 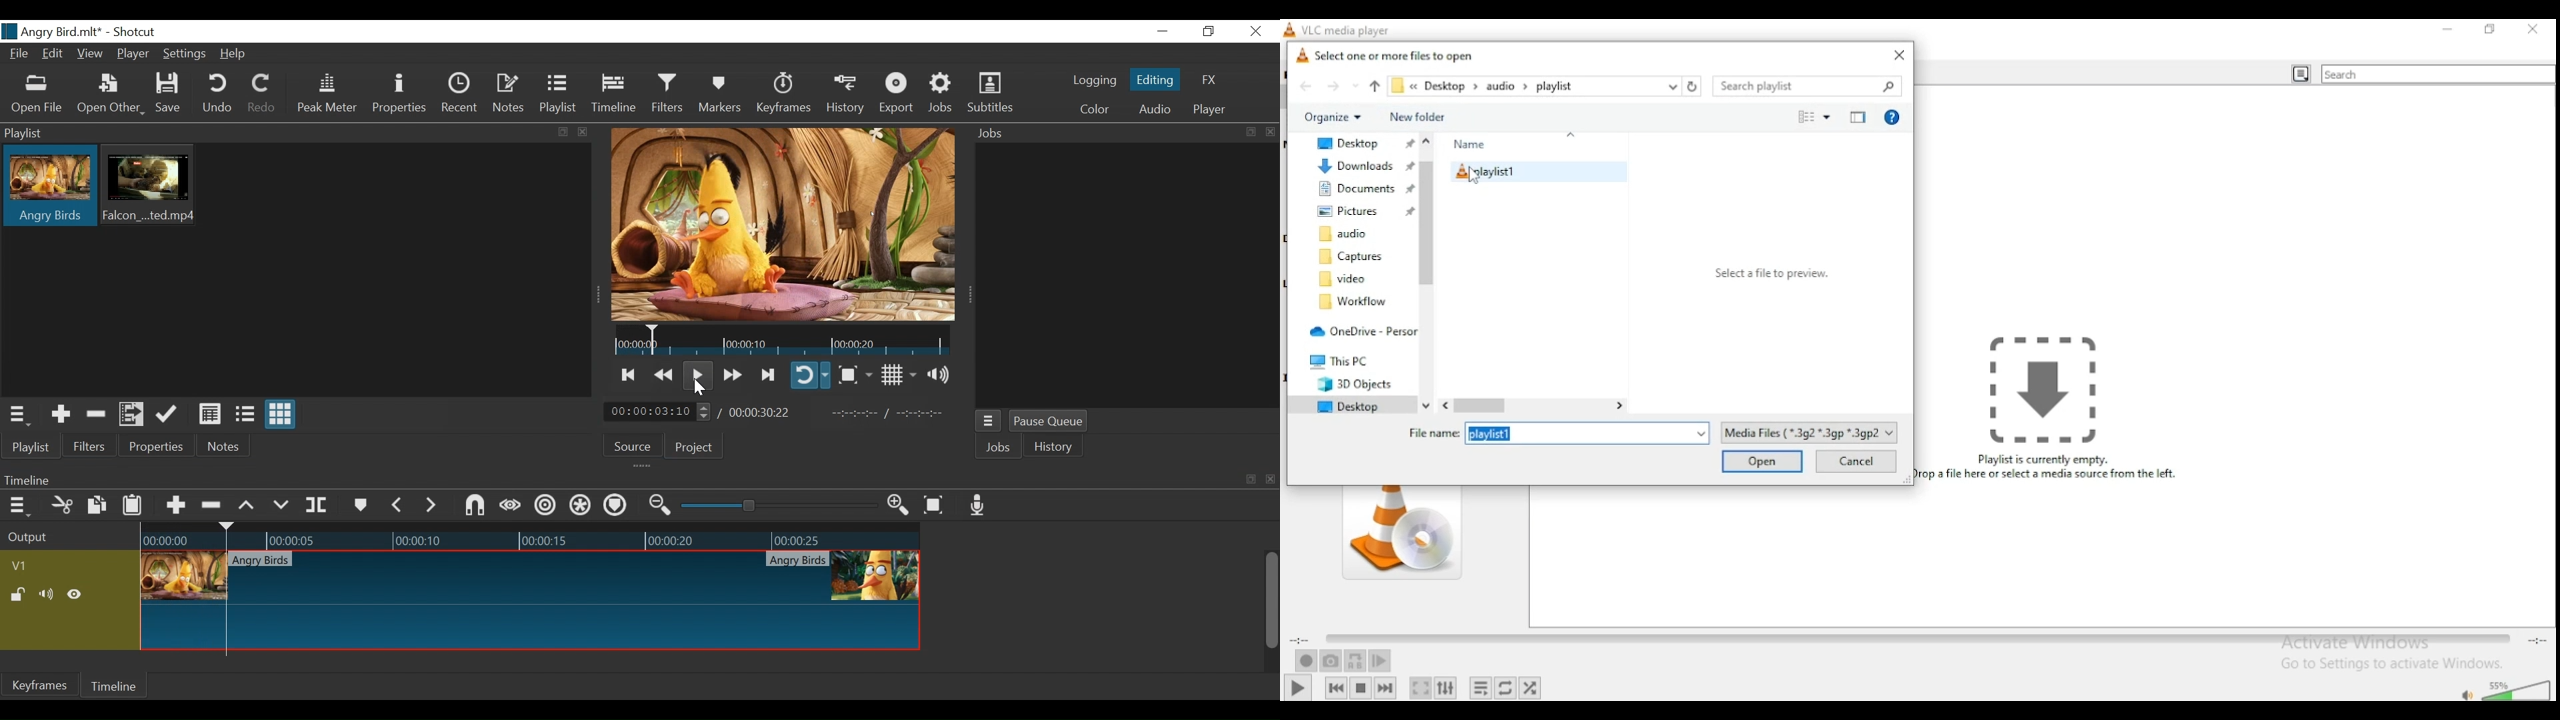 I want to click on Play backward quickly, so click(x=665, y=373).